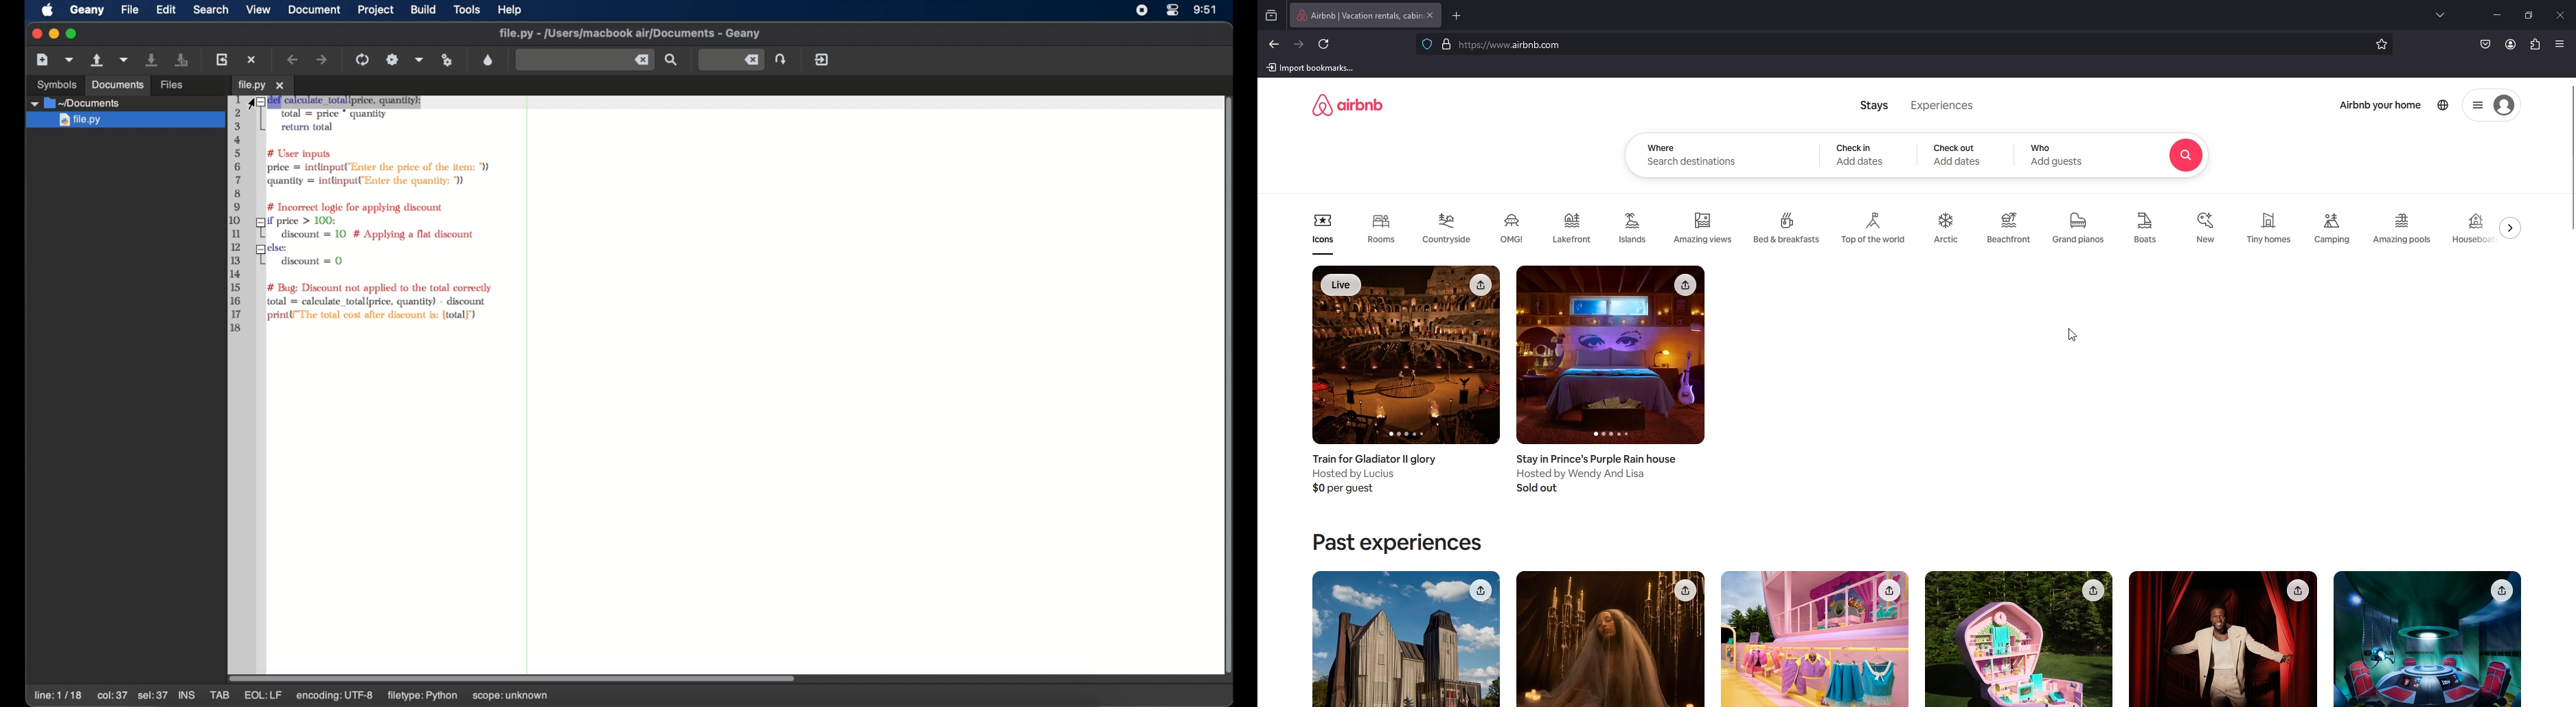  I want to click on open a recent file, so click(125, 60).